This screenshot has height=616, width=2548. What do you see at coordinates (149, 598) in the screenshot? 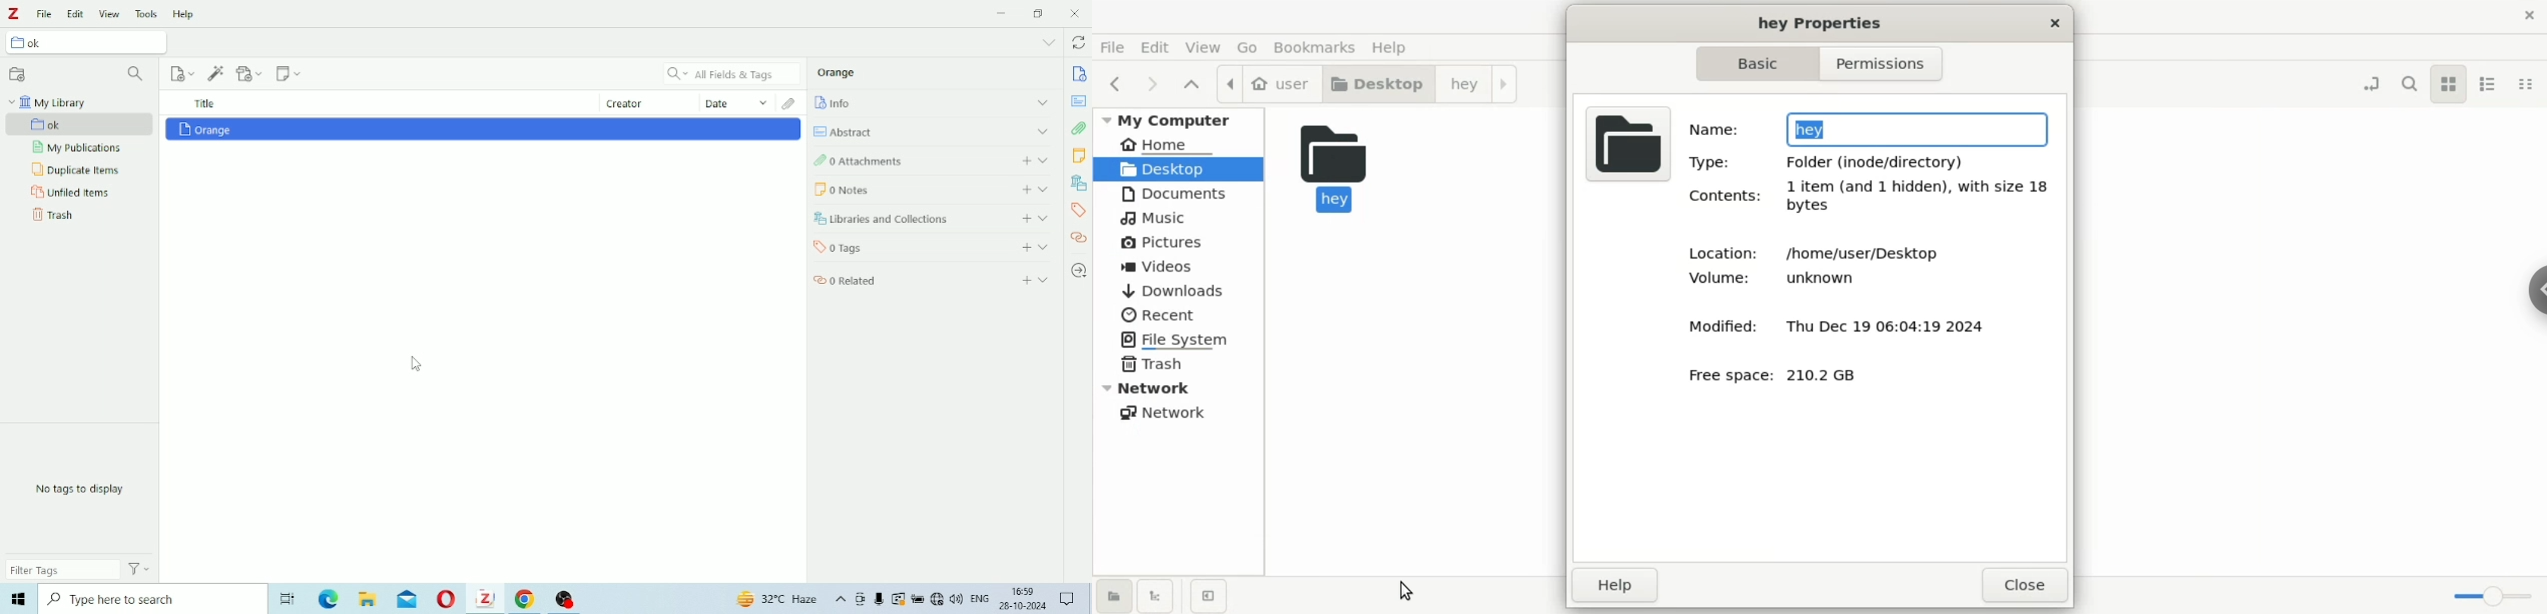
I see `Type here to search` at bounding box center [149, 598].